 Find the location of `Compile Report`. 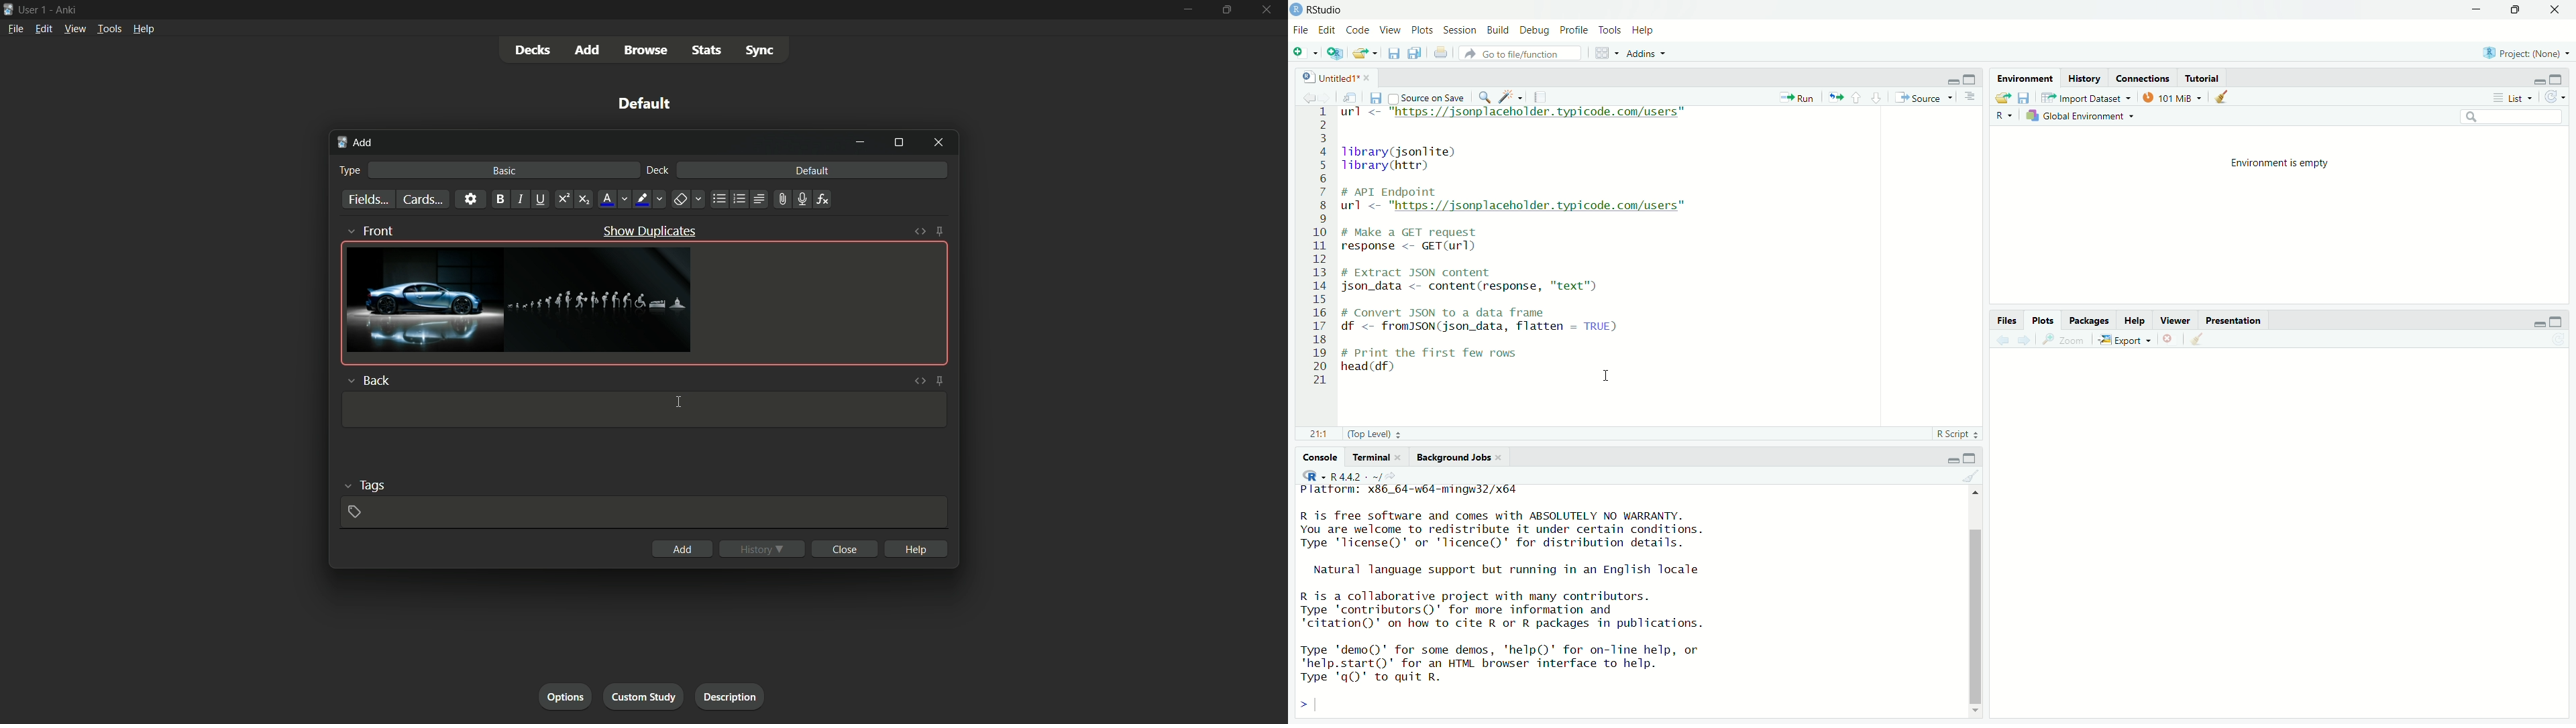

Compile Report is located at coordinates (1542, 97).